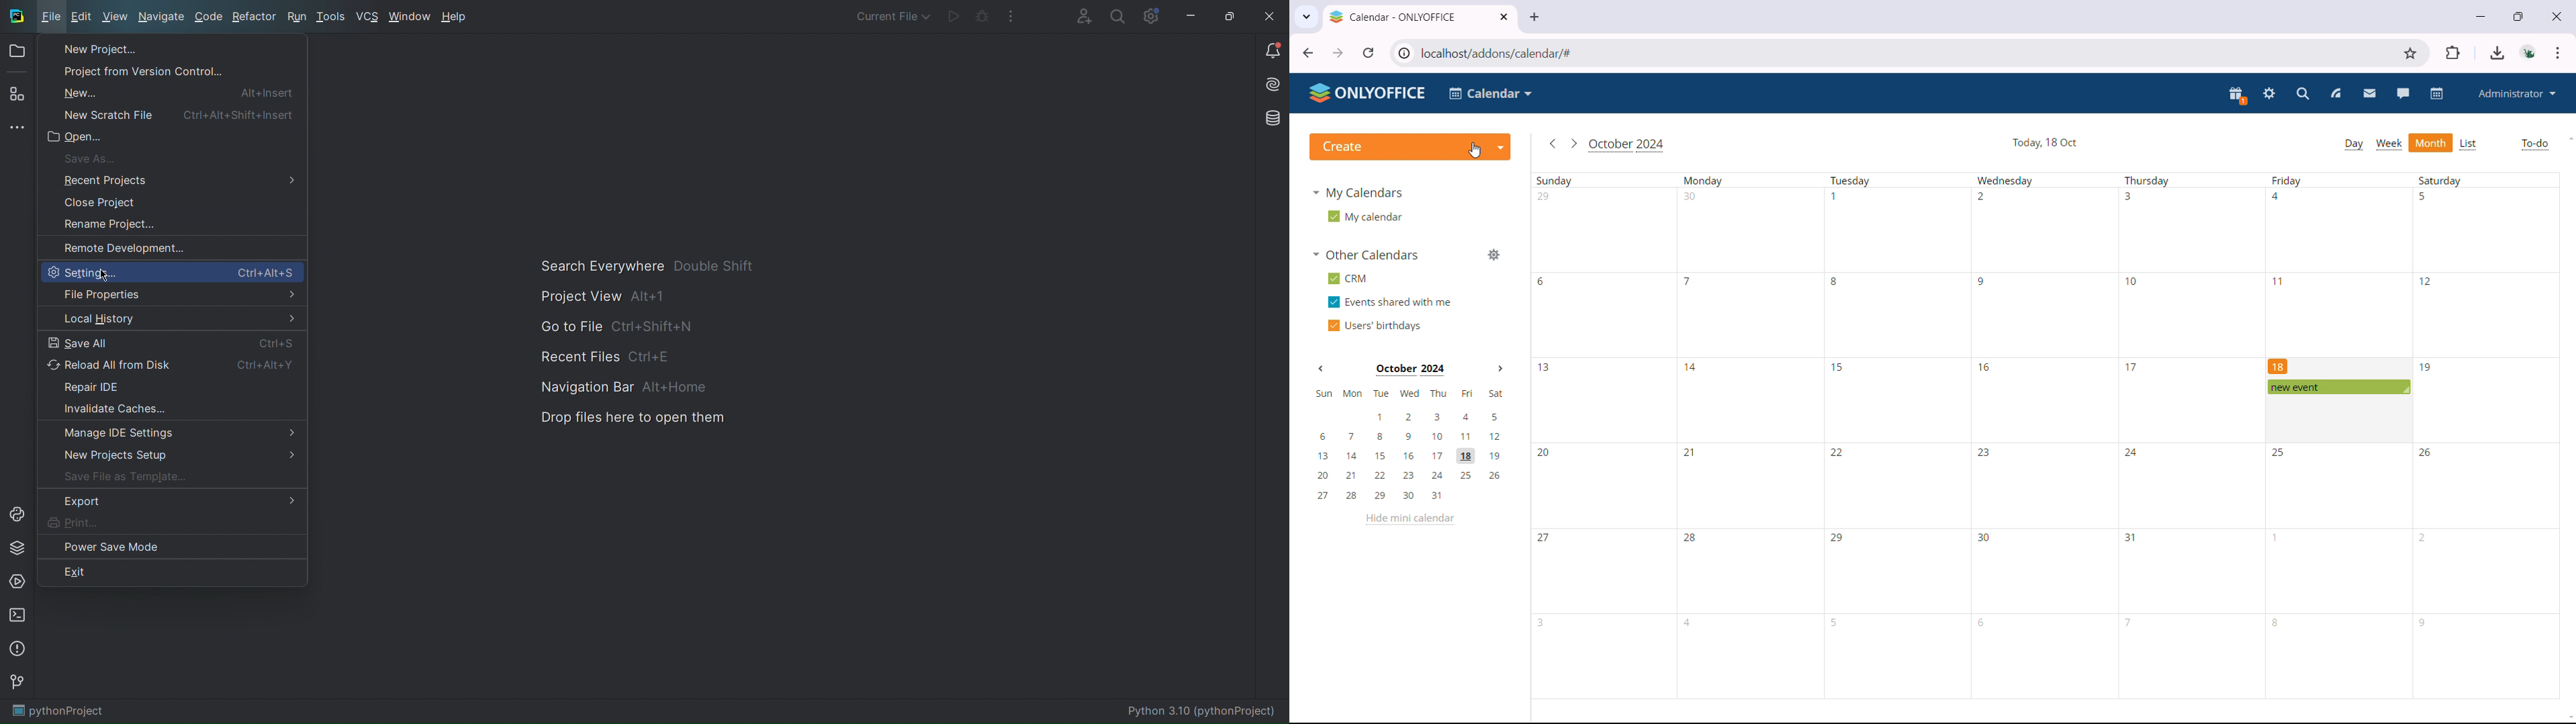 This screenshot has height=728, width=2576. I want to click on 18, so click(2279, 365).